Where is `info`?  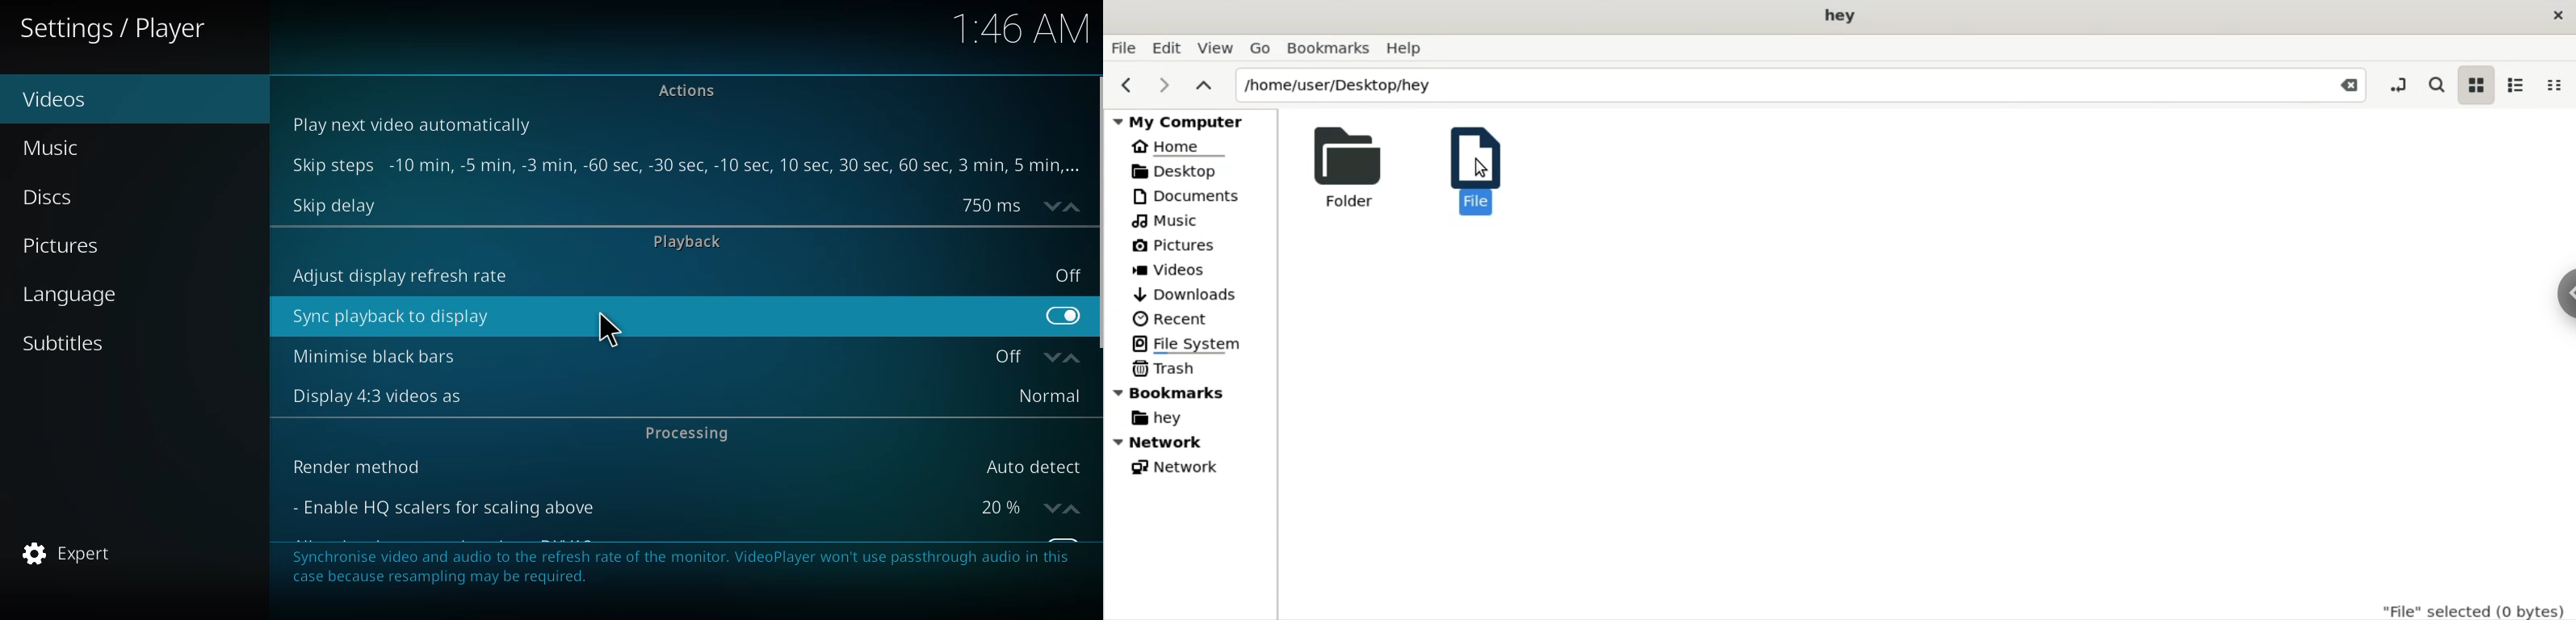
info is located at coordinates (682, 566).